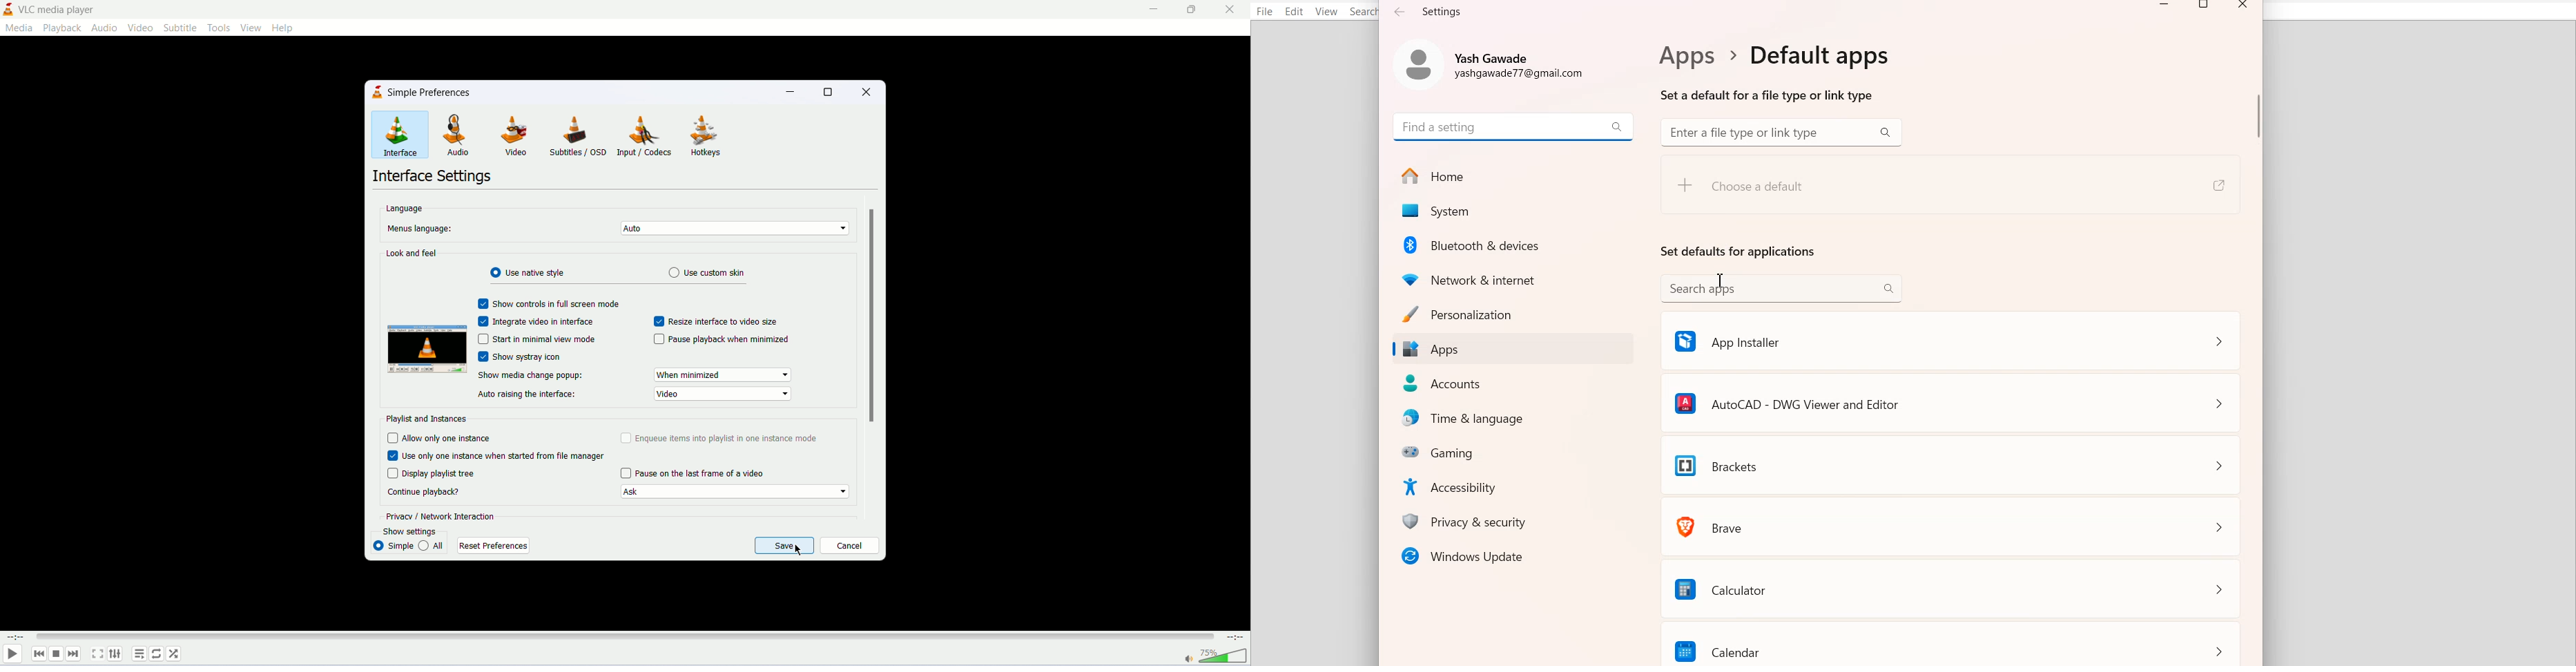 This screenshot has height=672, width=2576. I want to click on Gaming, so click(1517, 451).